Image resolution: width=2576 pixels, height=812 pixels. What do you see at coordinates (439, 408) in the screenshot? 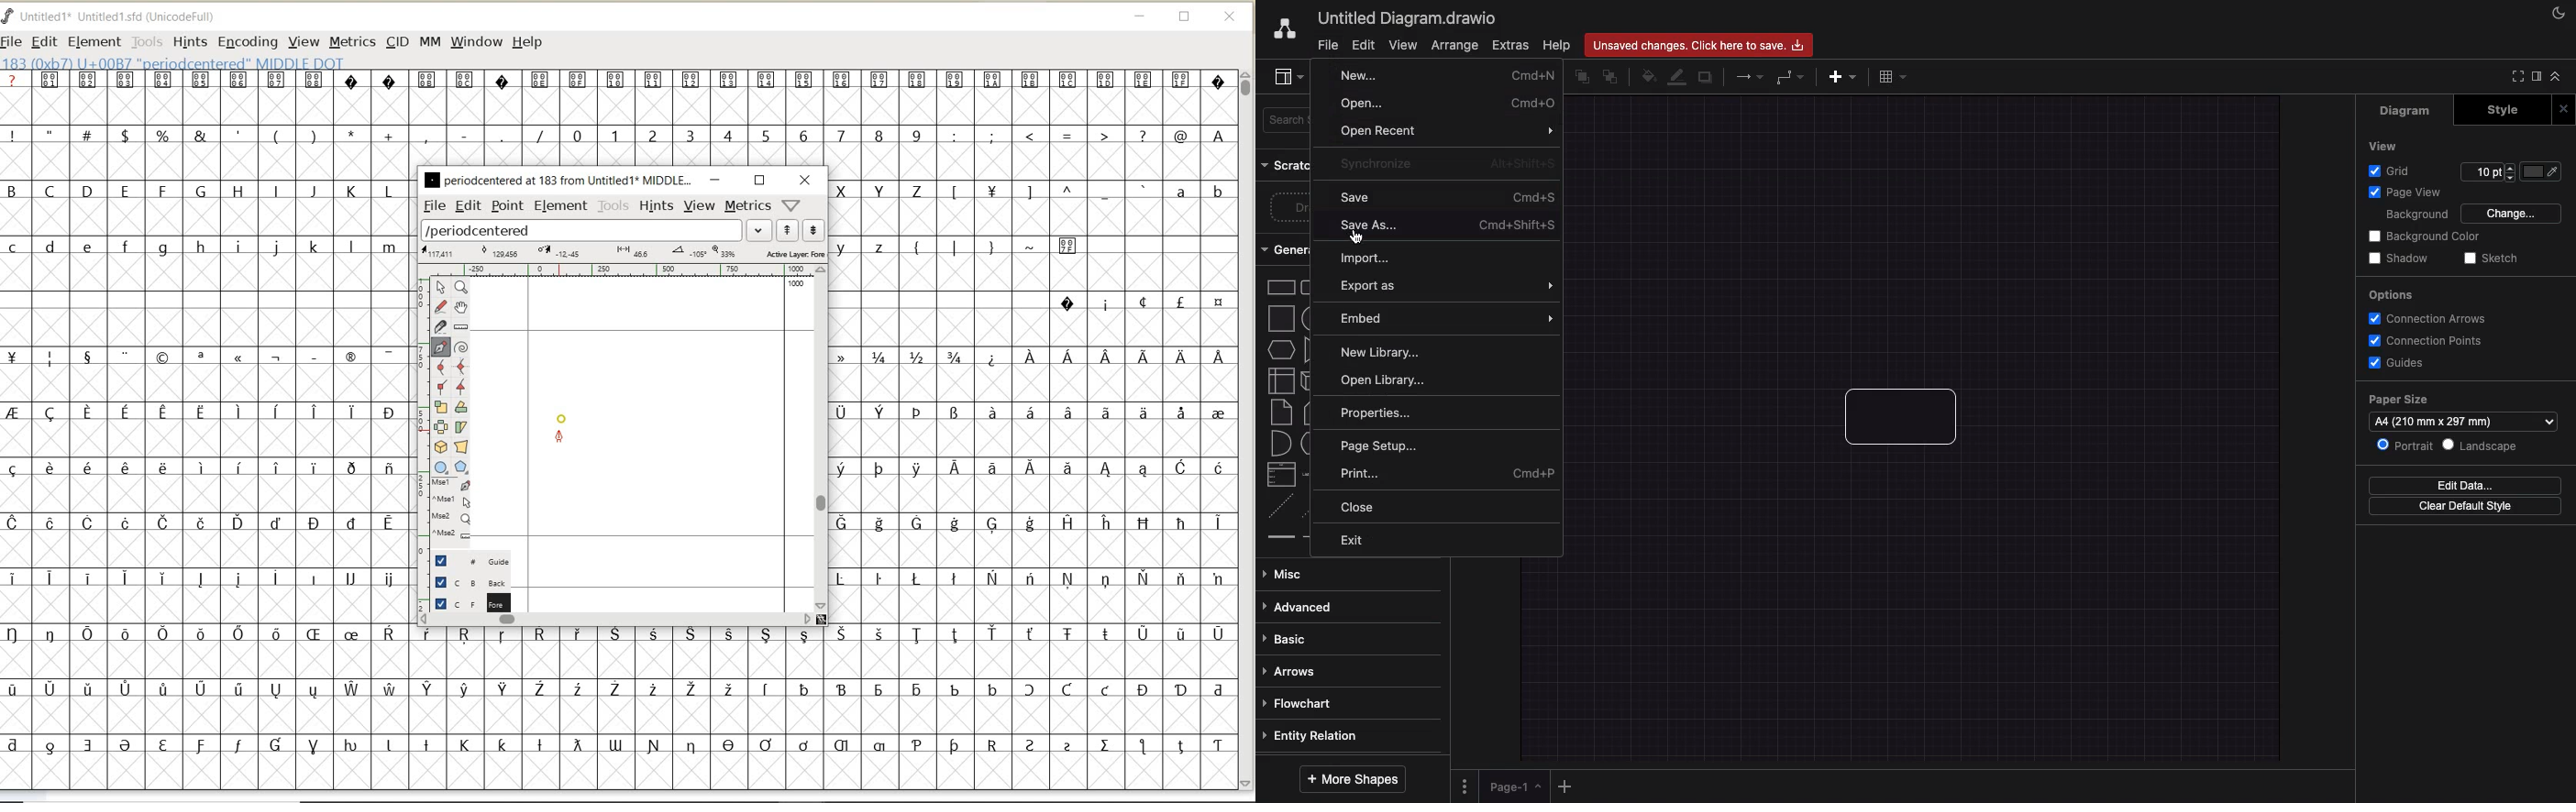
I see `scale the selection` at bounding box center [439, 408].